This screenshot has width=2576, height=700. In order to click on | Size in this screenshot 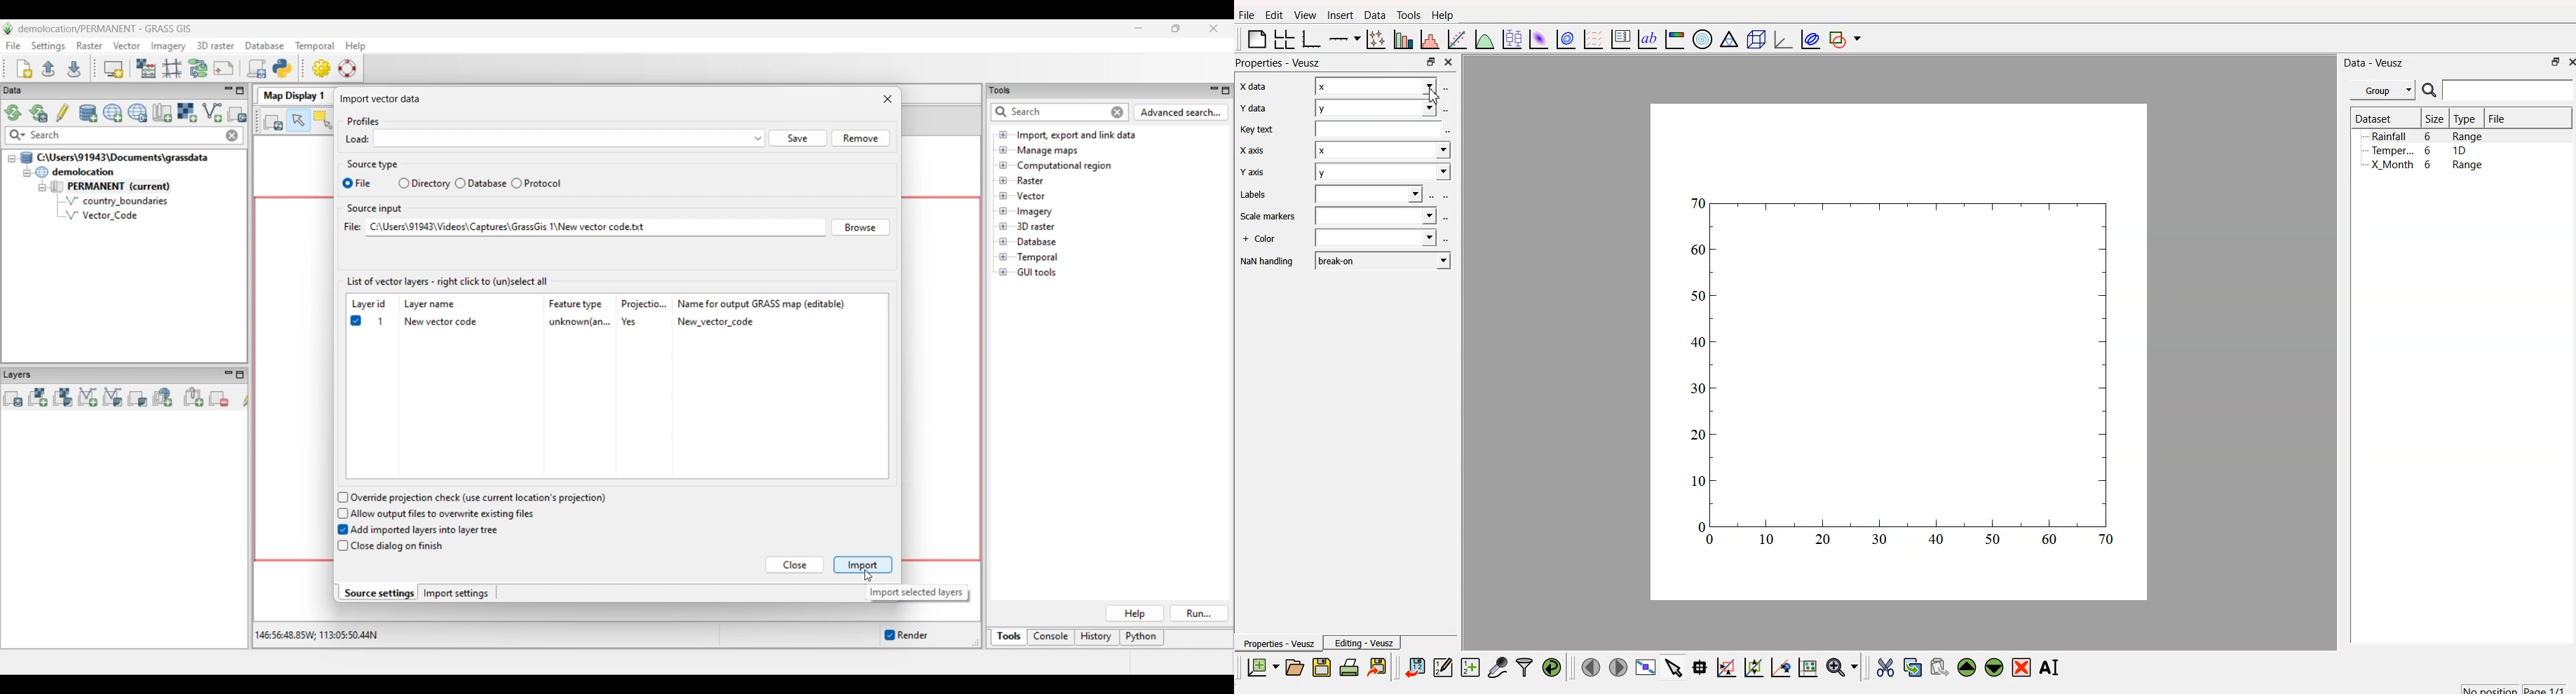, I will do `click(2433, 119)`.